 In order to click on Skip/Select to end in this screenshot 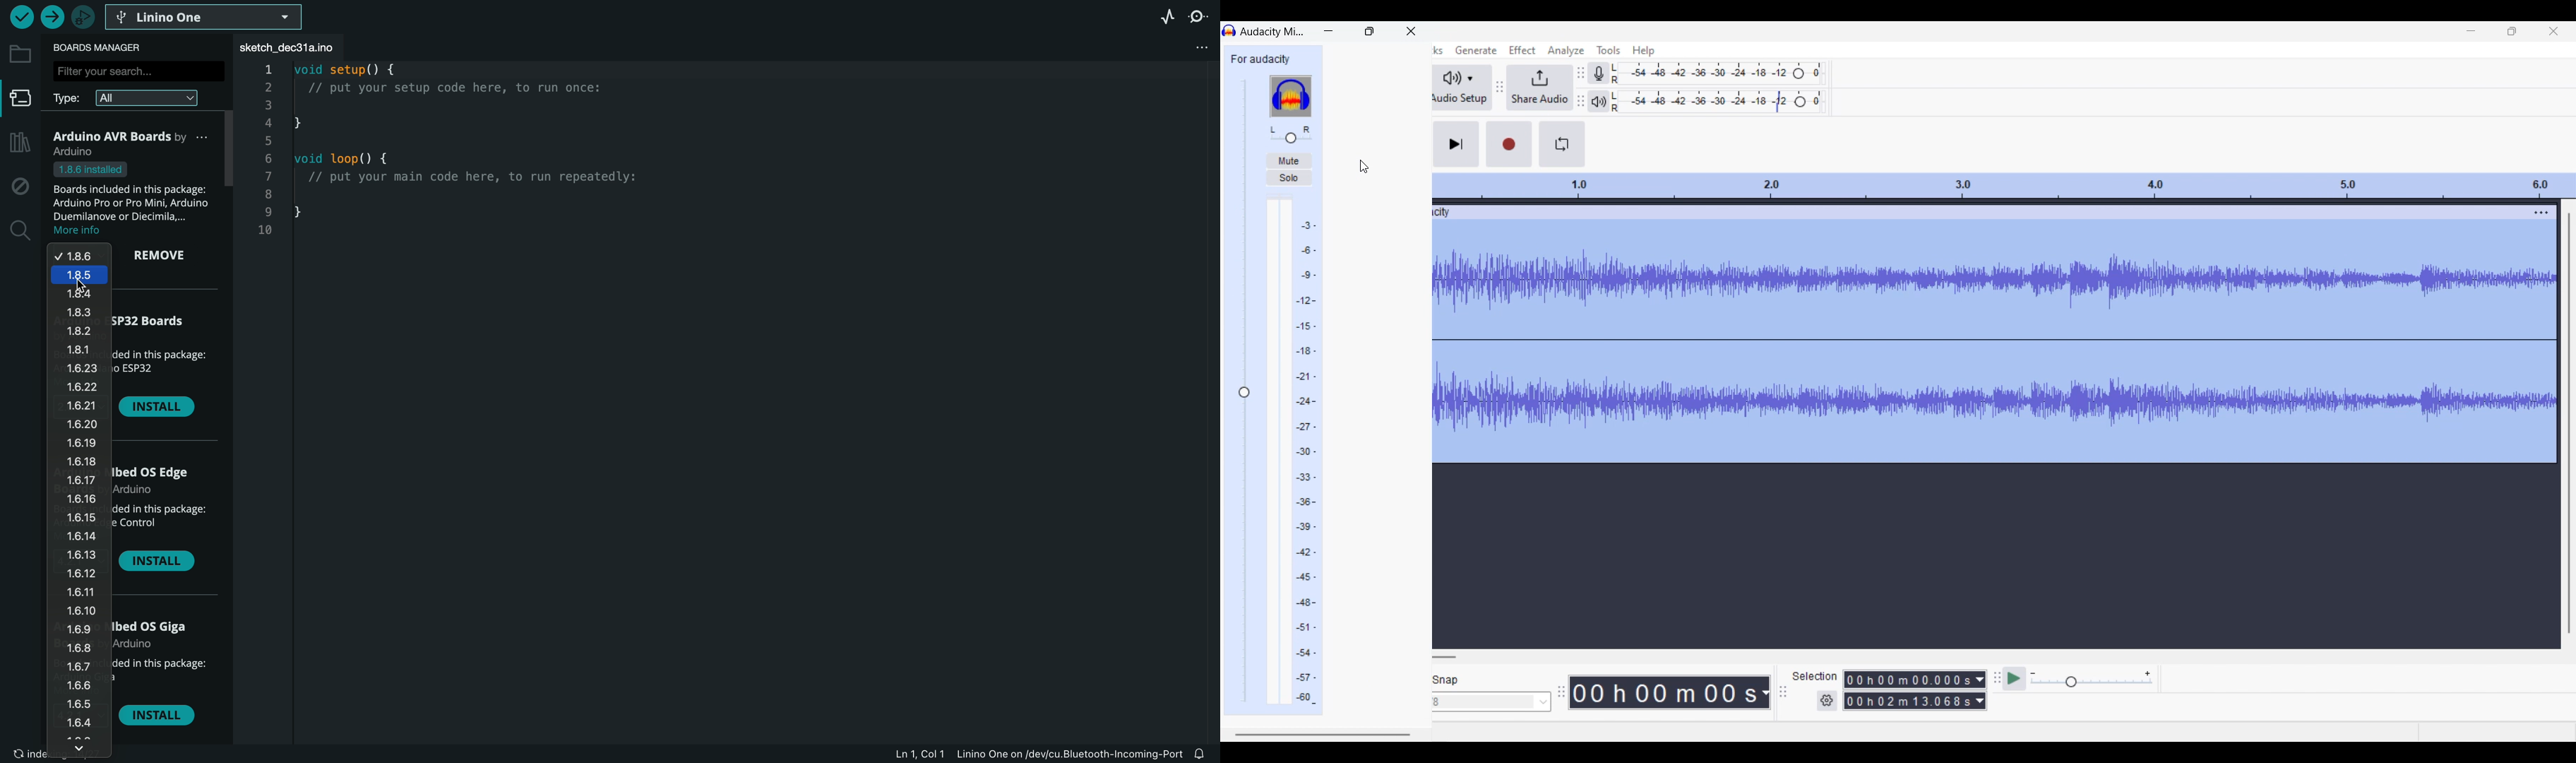, I will do `click(1456, 145)`.